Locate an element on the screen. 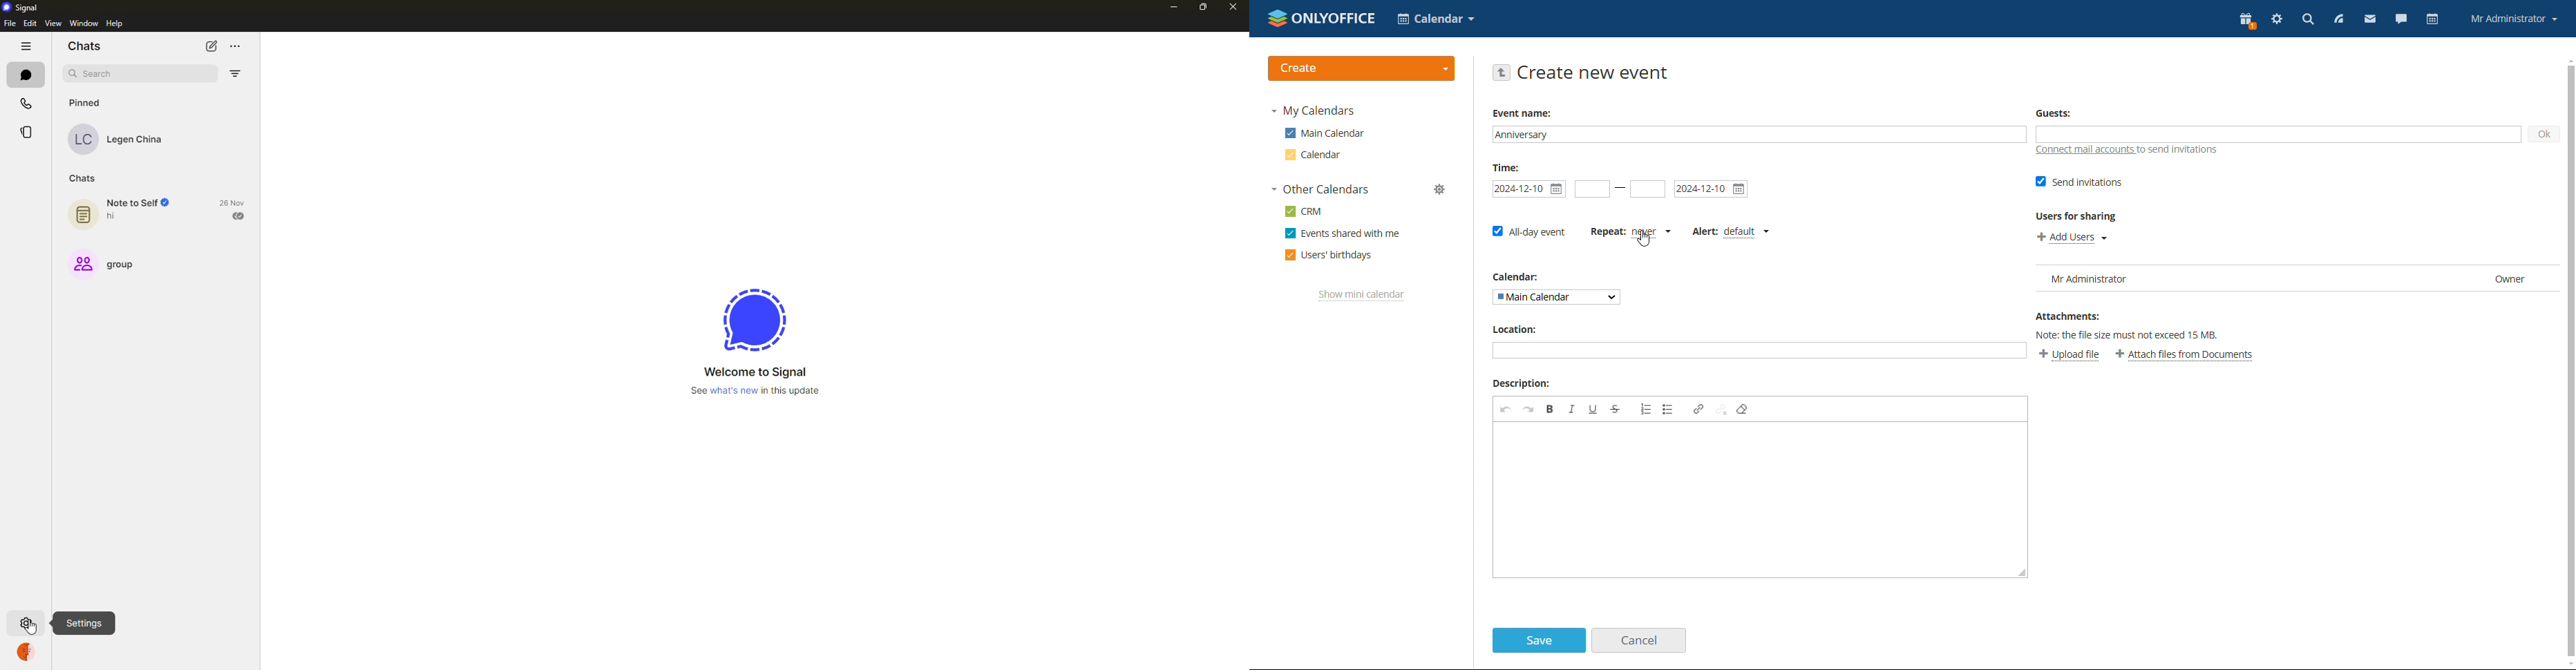 This screenshot has width=2576, height=672. event repetition is located at coordinates (1630, 231).